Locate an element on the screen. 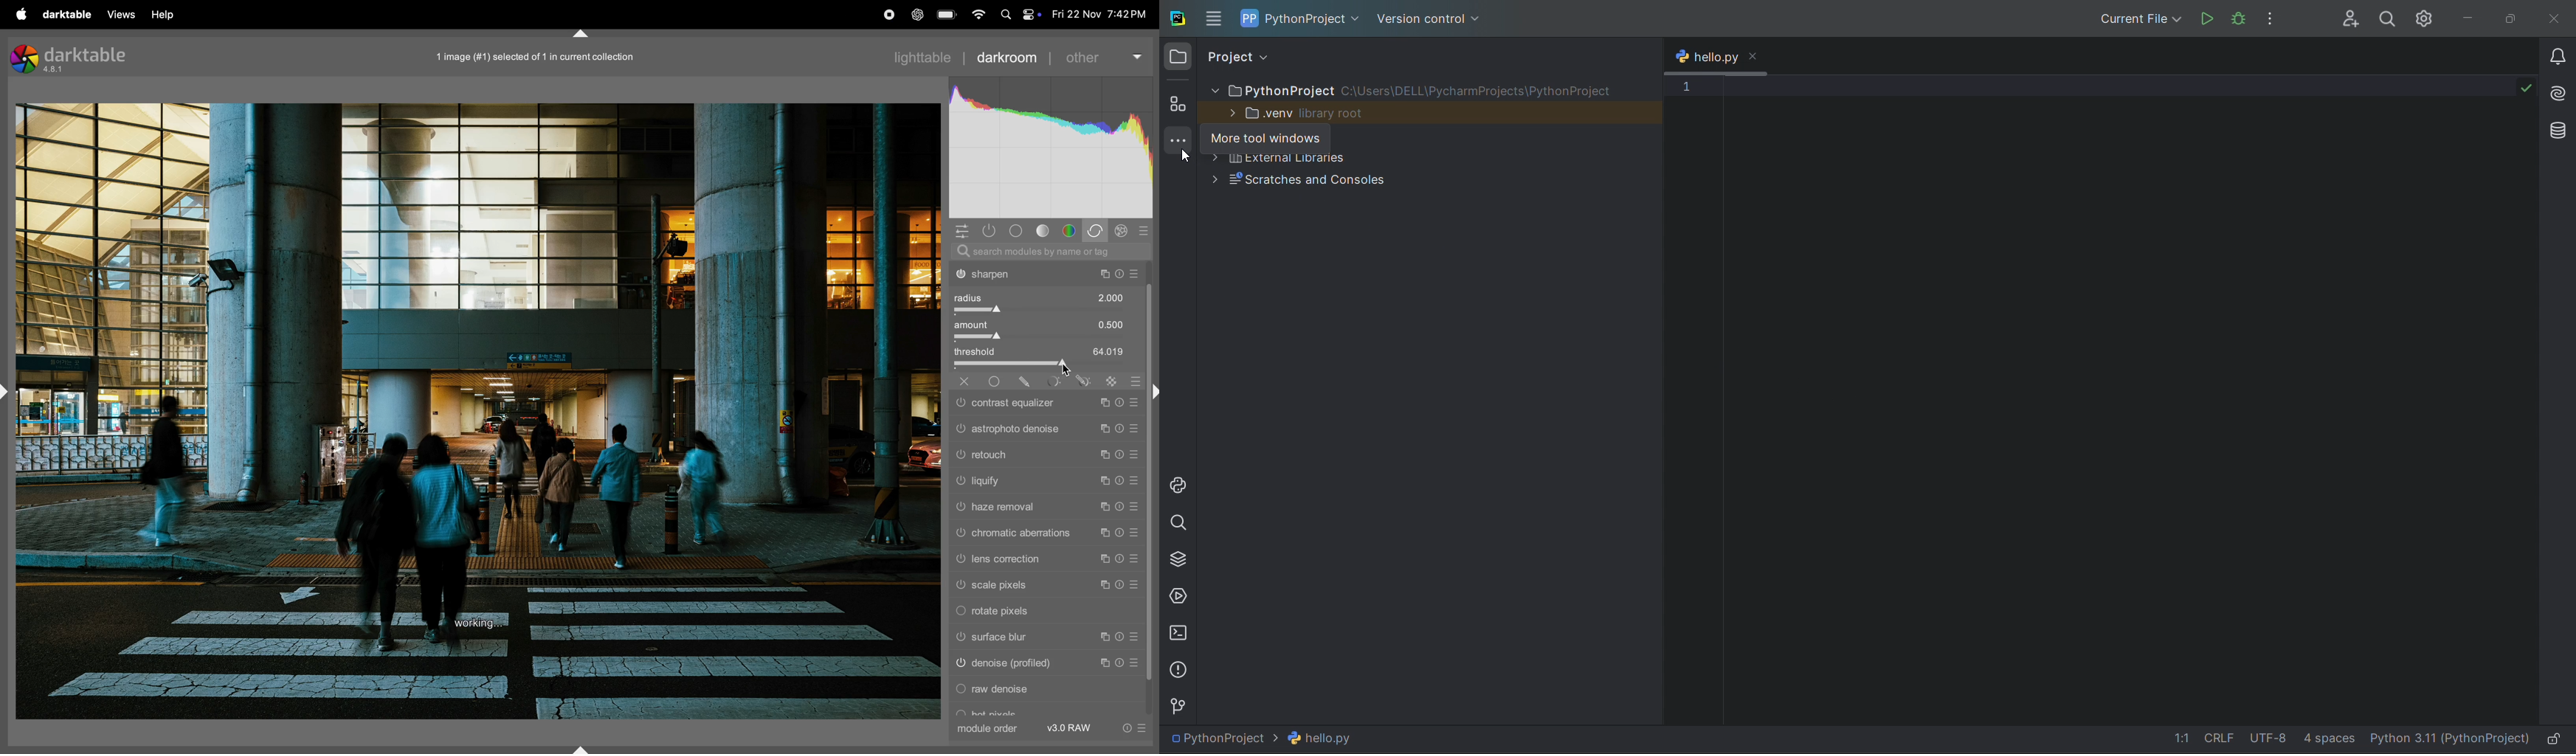  base is located at coordinates (1016, 231).